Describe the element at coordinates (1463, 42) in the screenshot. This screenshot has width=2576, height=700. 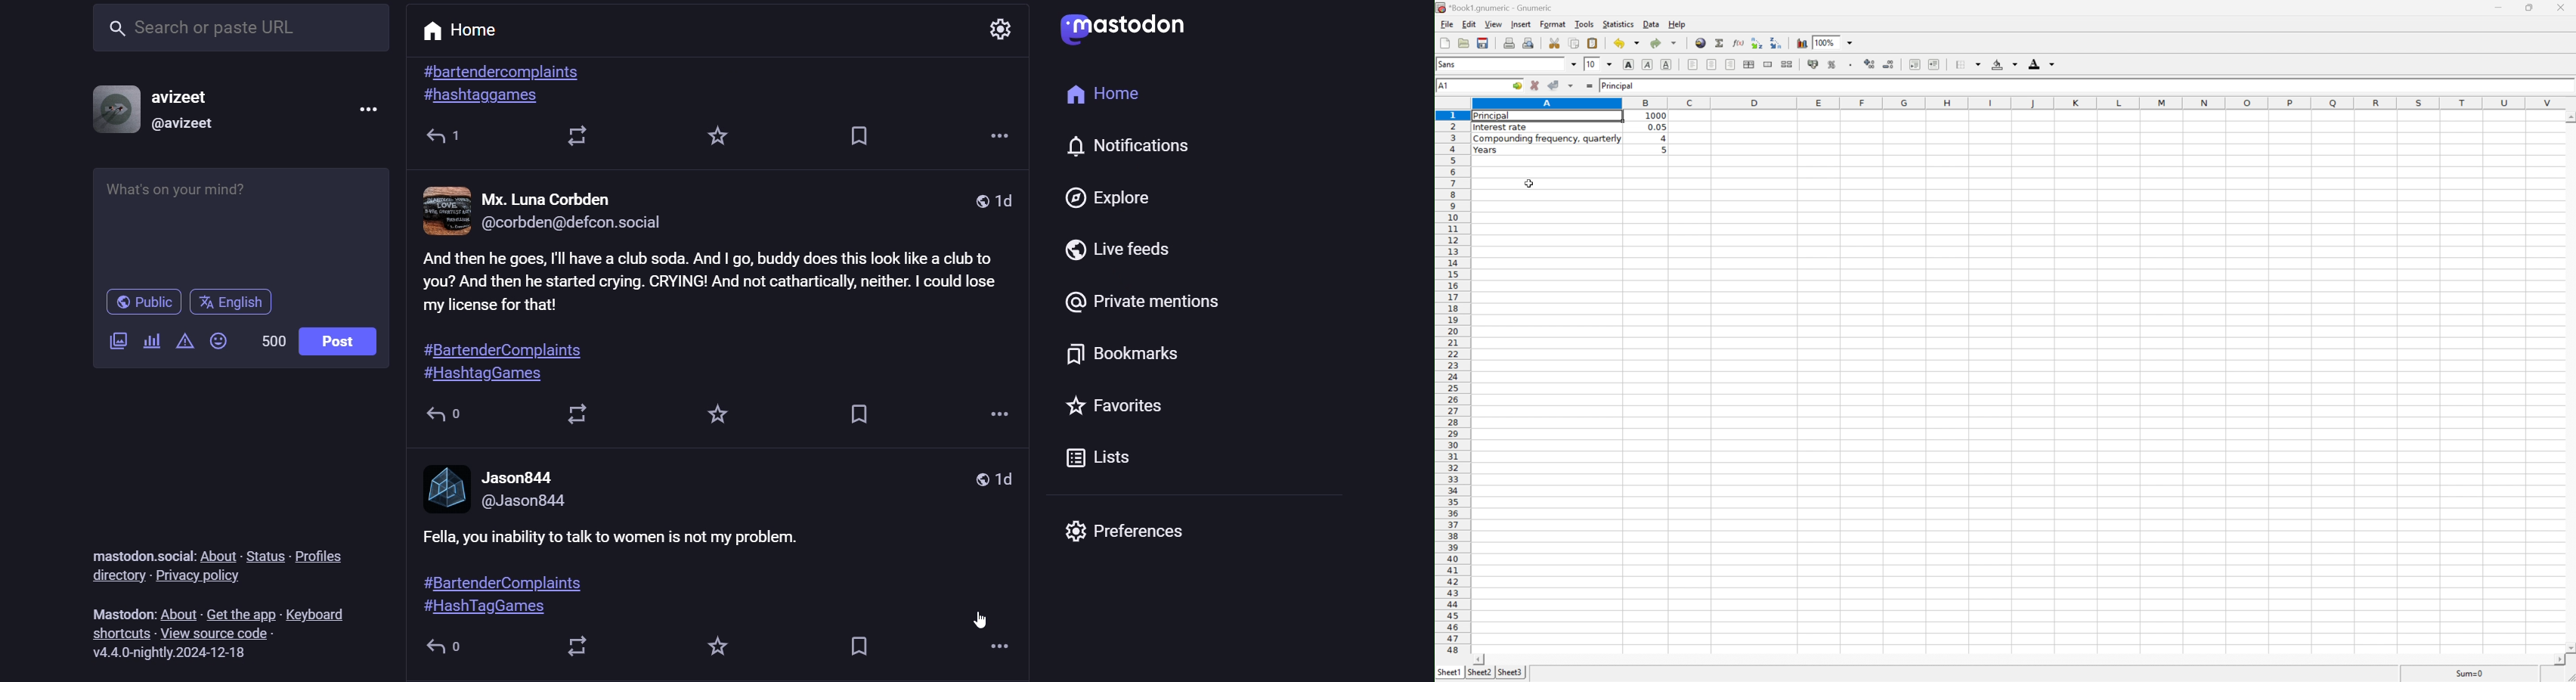
I see `open` at that location.